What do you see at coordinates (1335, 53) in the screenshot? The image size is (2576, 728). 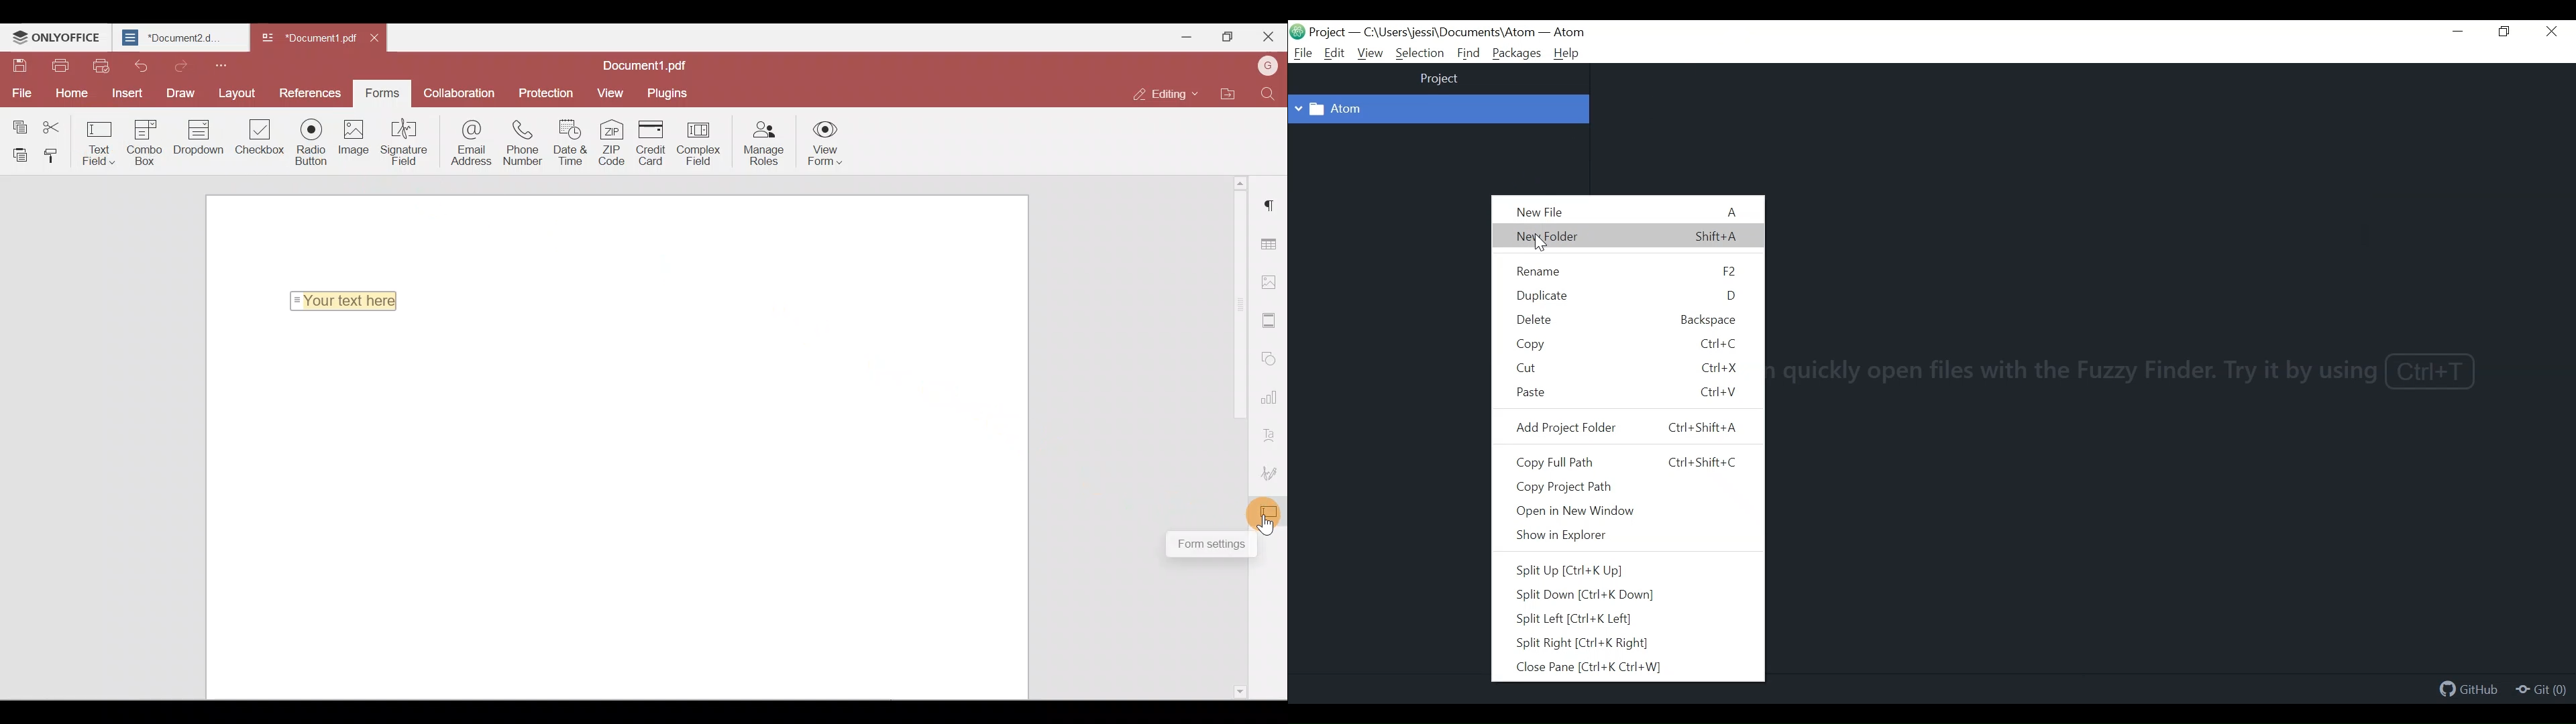 I see `Edit` at bounding box center [1335, 53].